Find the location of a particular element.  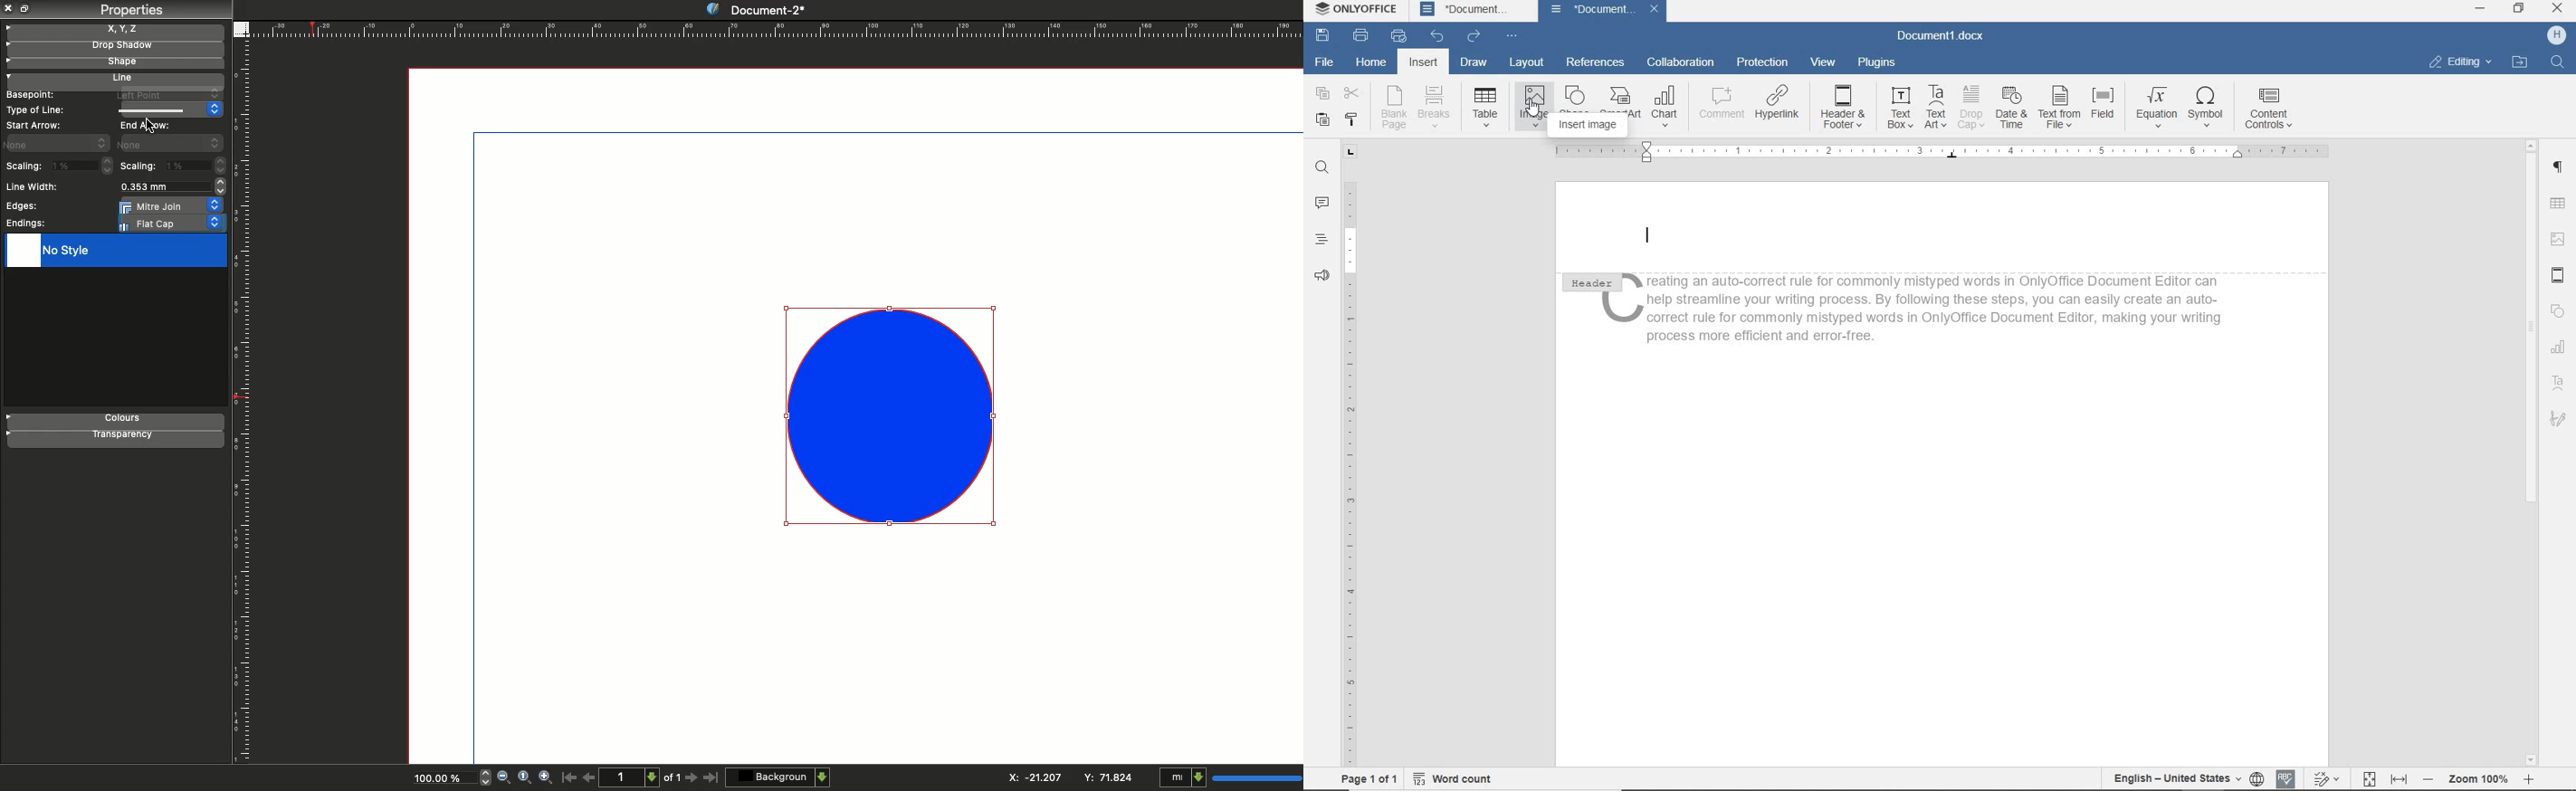

Edges is located at coordinates (20, 206).